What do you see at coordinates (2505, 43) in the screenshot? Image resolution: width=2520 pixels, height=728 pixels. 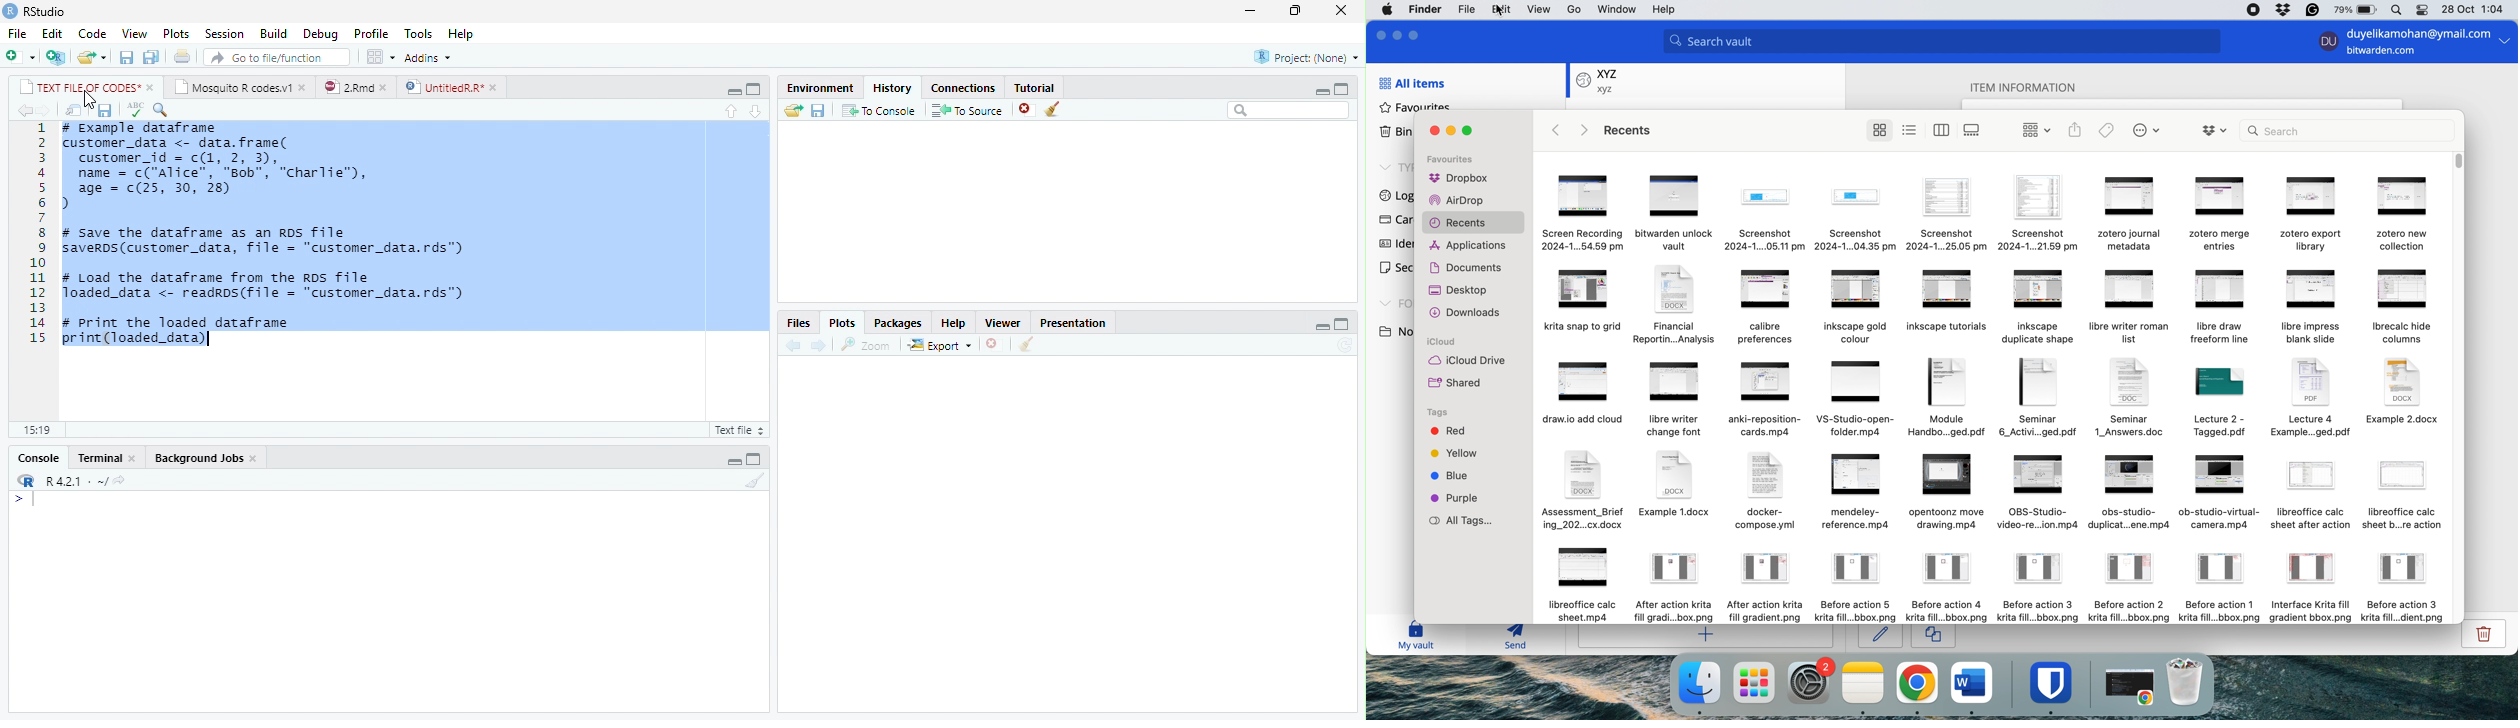 I see `more option` at bounding box center [2505, 43].